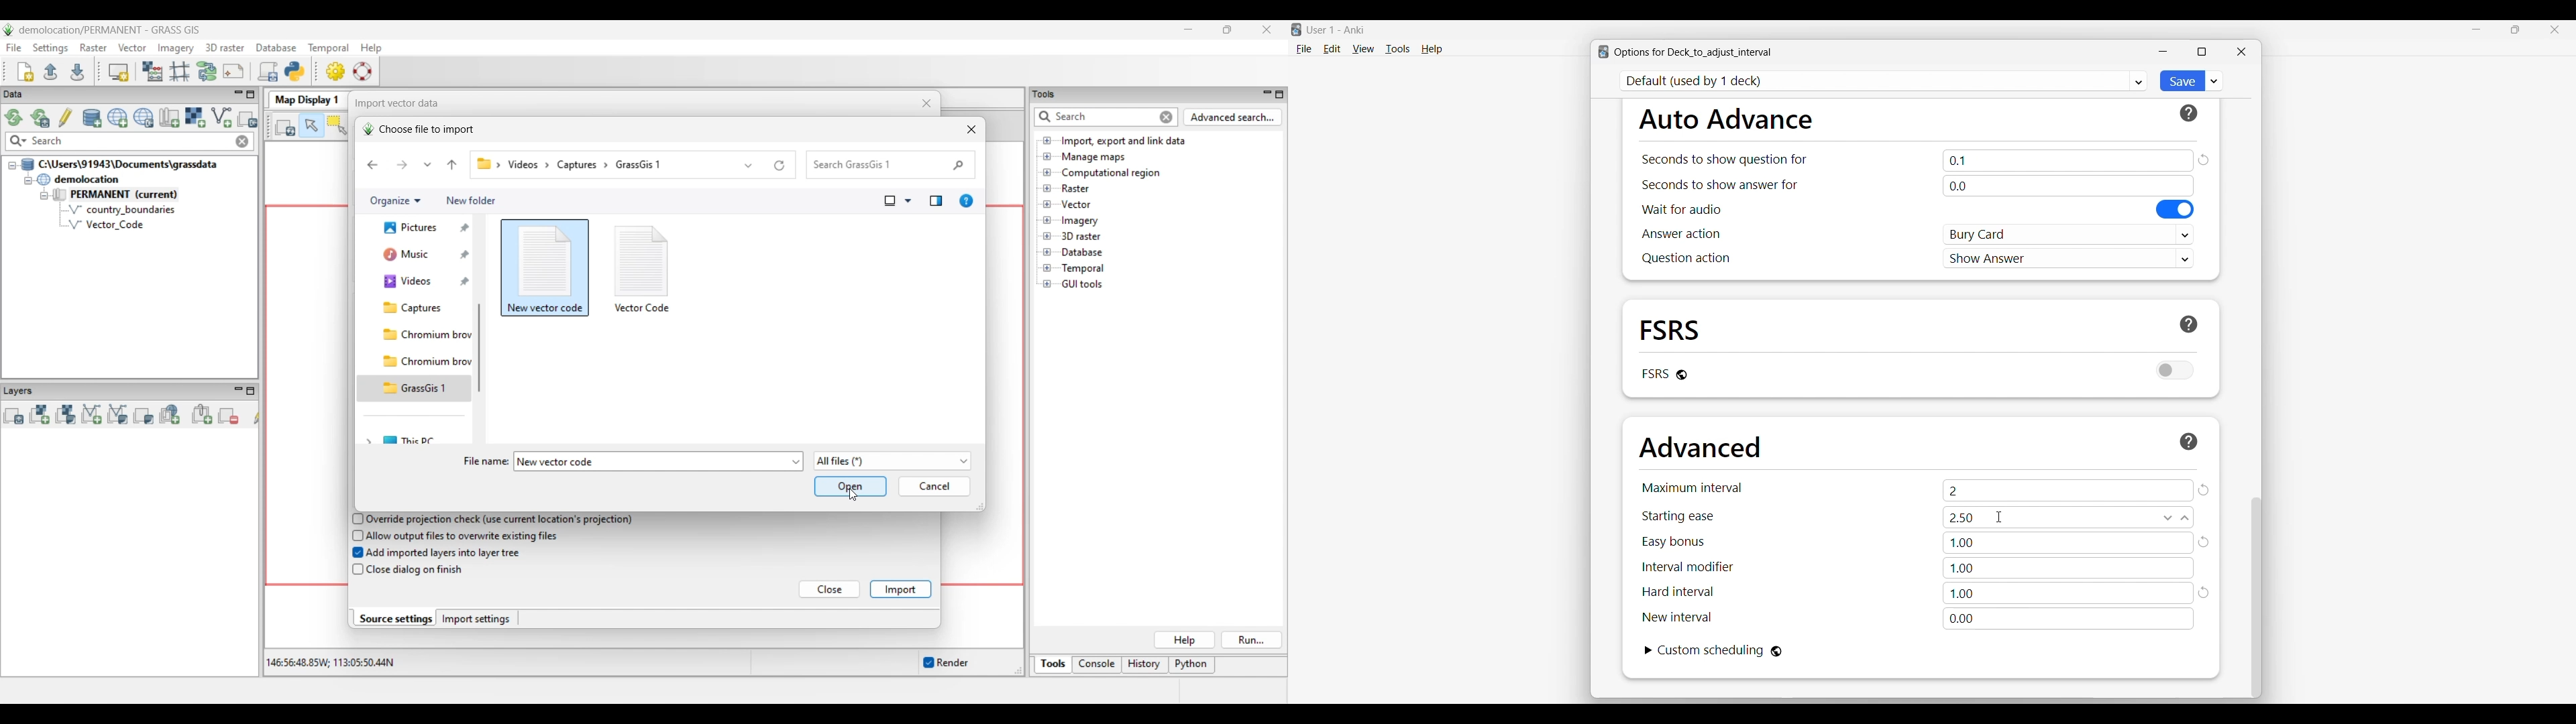 The height and width of the screenshot is (728, 2576). I want to click on Click to close window, so click(2241, 52).